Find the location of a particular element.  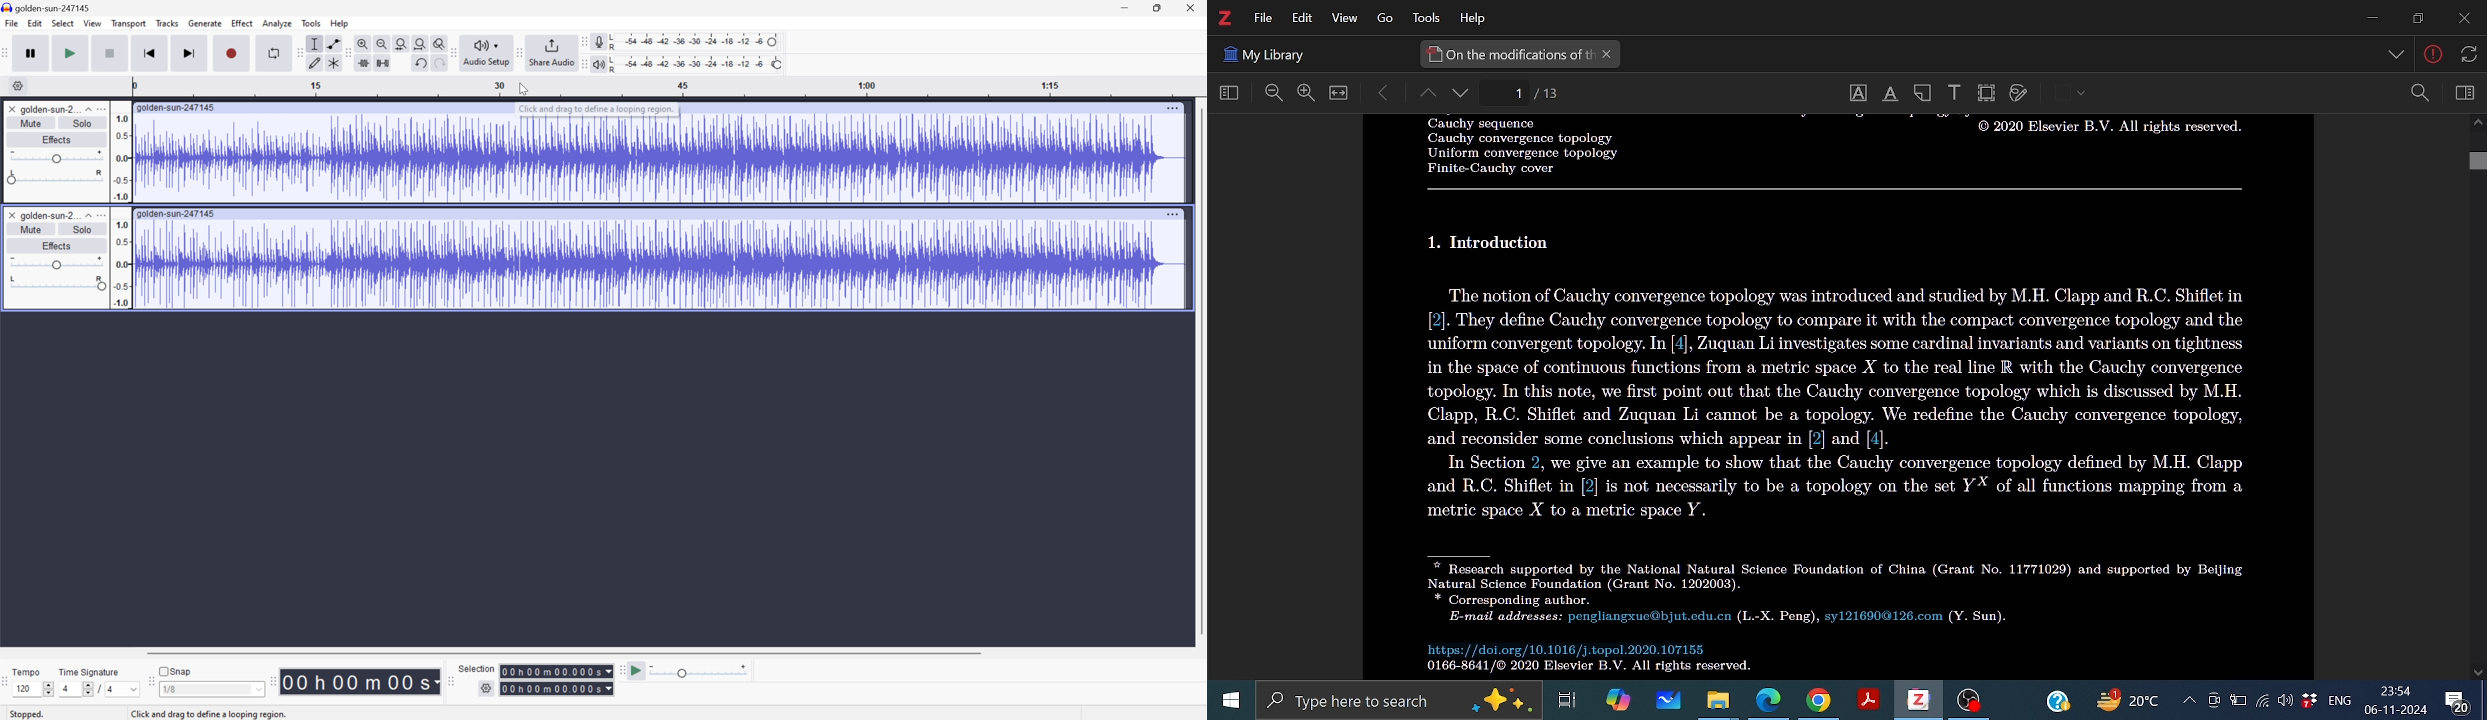

Full view is located at coordinates (1339, 93).